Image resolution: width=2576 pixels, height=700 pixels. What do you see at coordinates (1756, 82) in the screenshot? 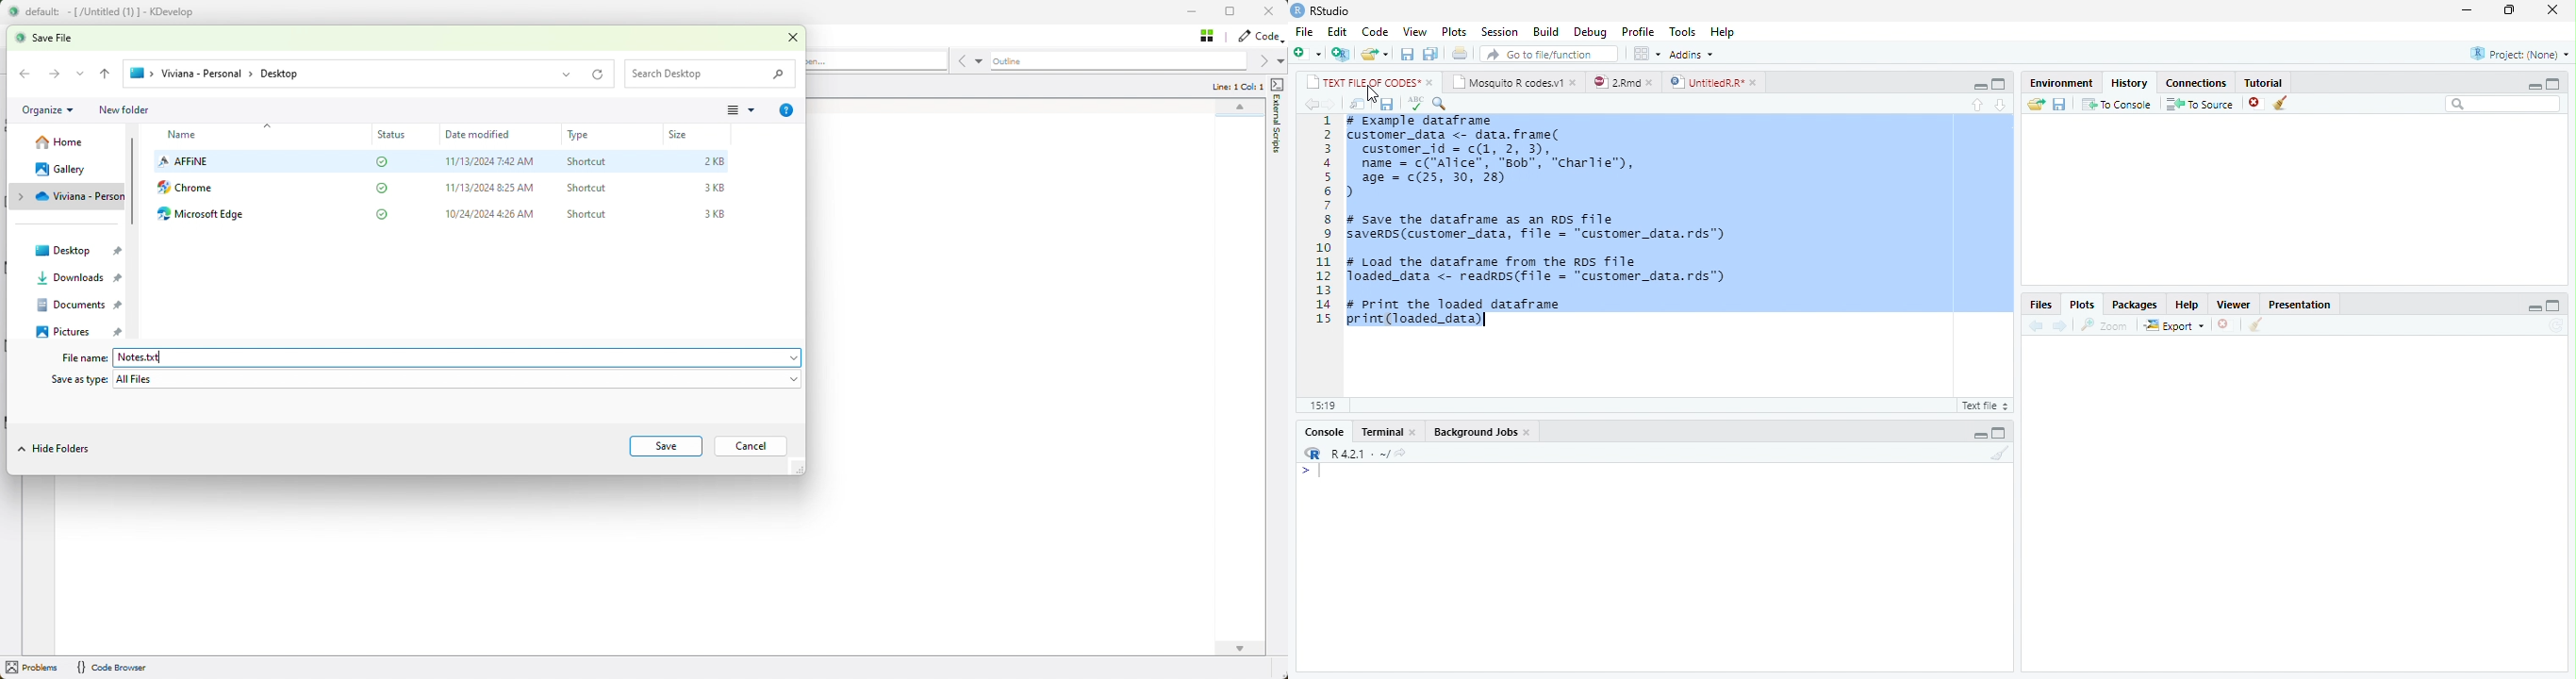
I see `close` at bounding box center [1756, 82].